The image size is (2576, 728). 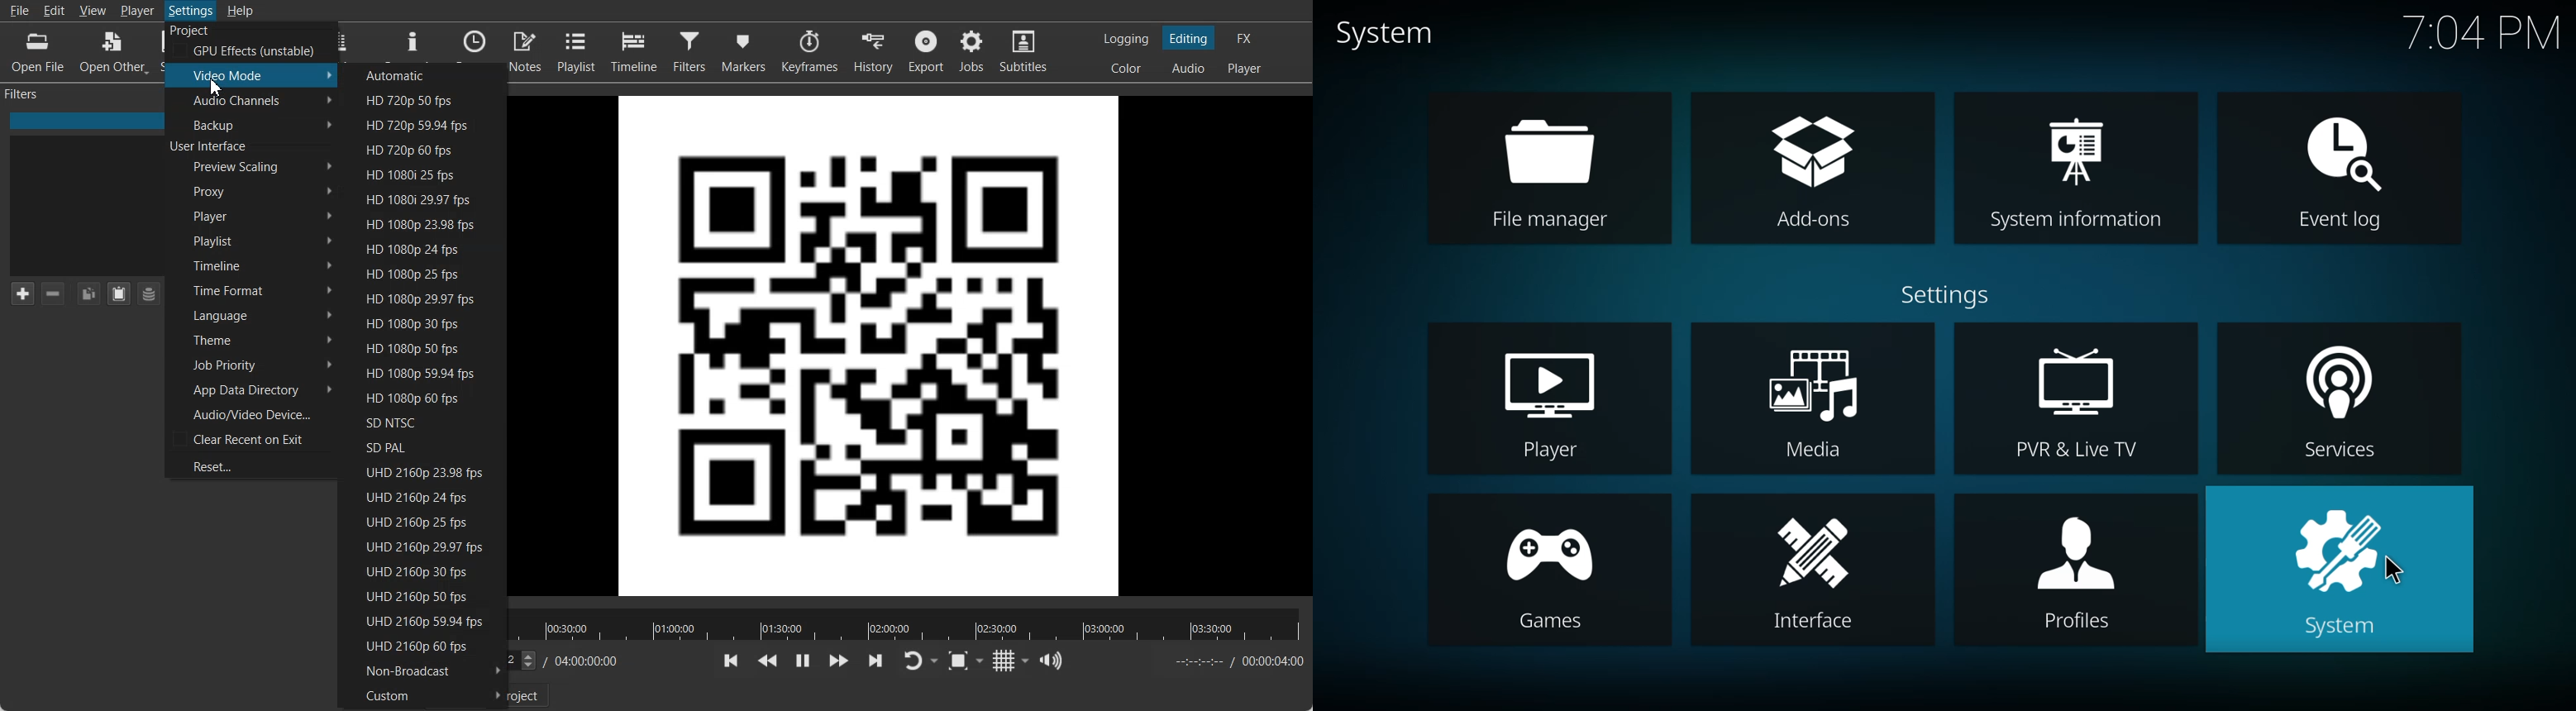 I want to click on Playlist, so click(x=577, y=50).